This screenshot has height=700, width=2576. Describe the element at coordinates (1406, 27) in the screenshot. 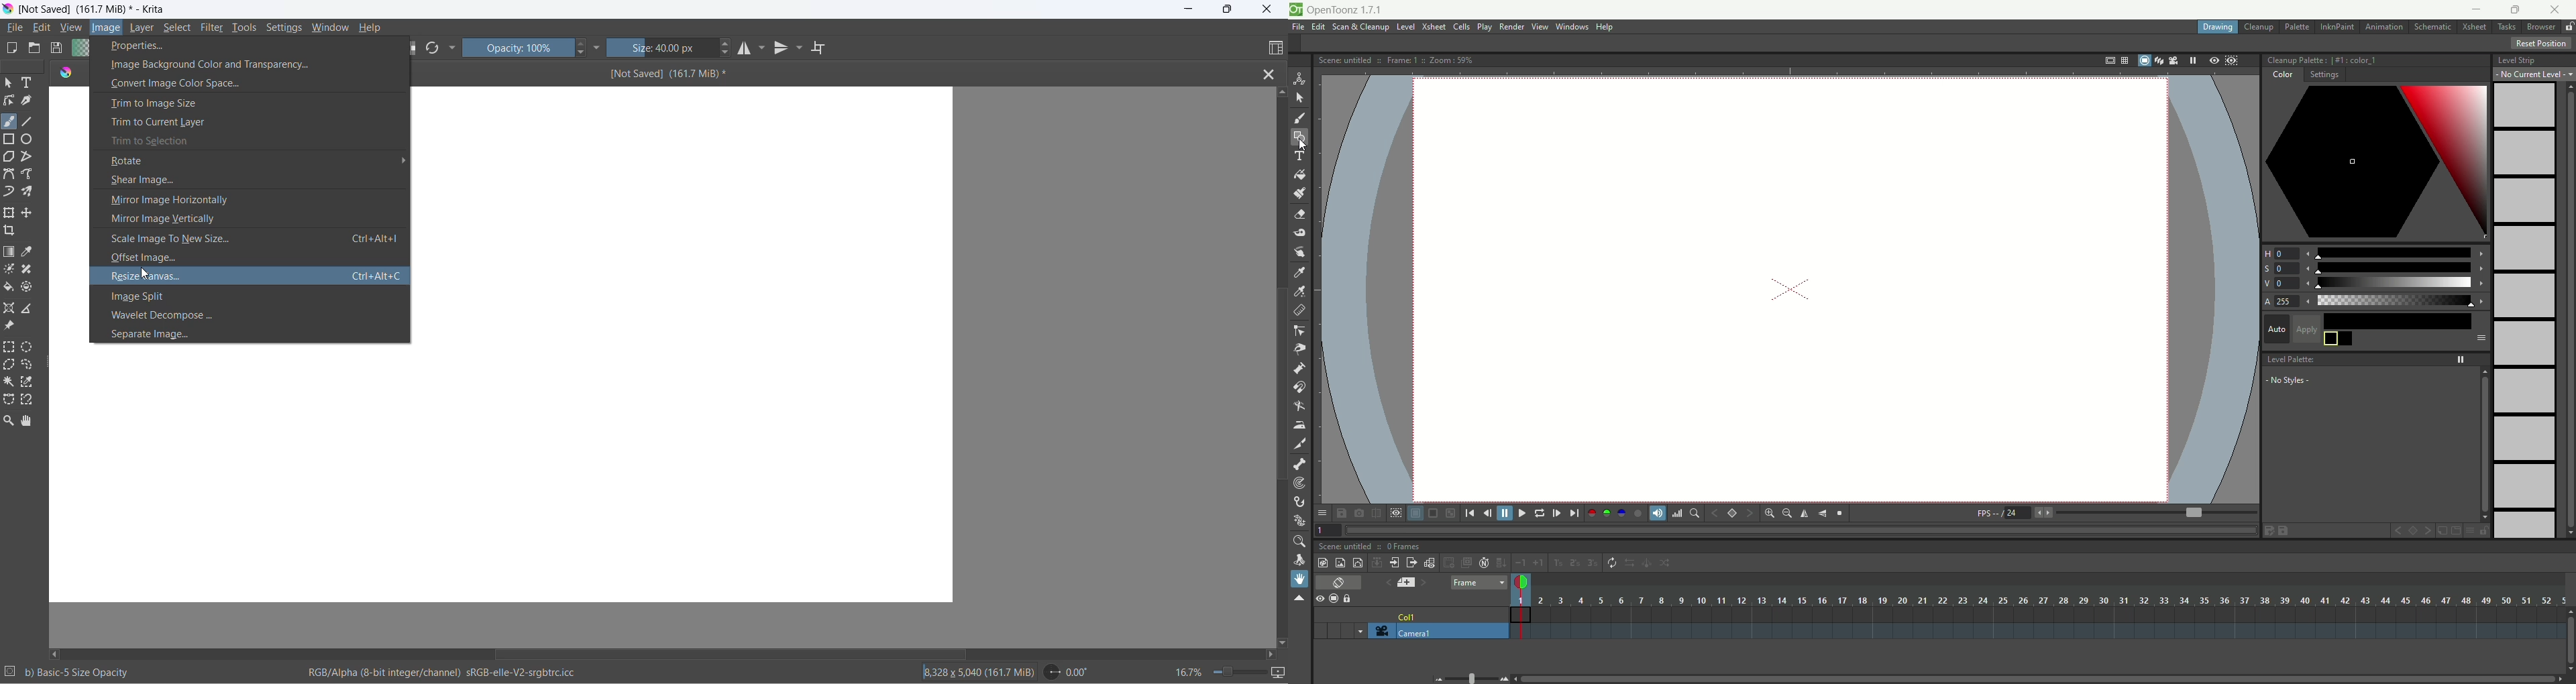

I see `level` at that location.